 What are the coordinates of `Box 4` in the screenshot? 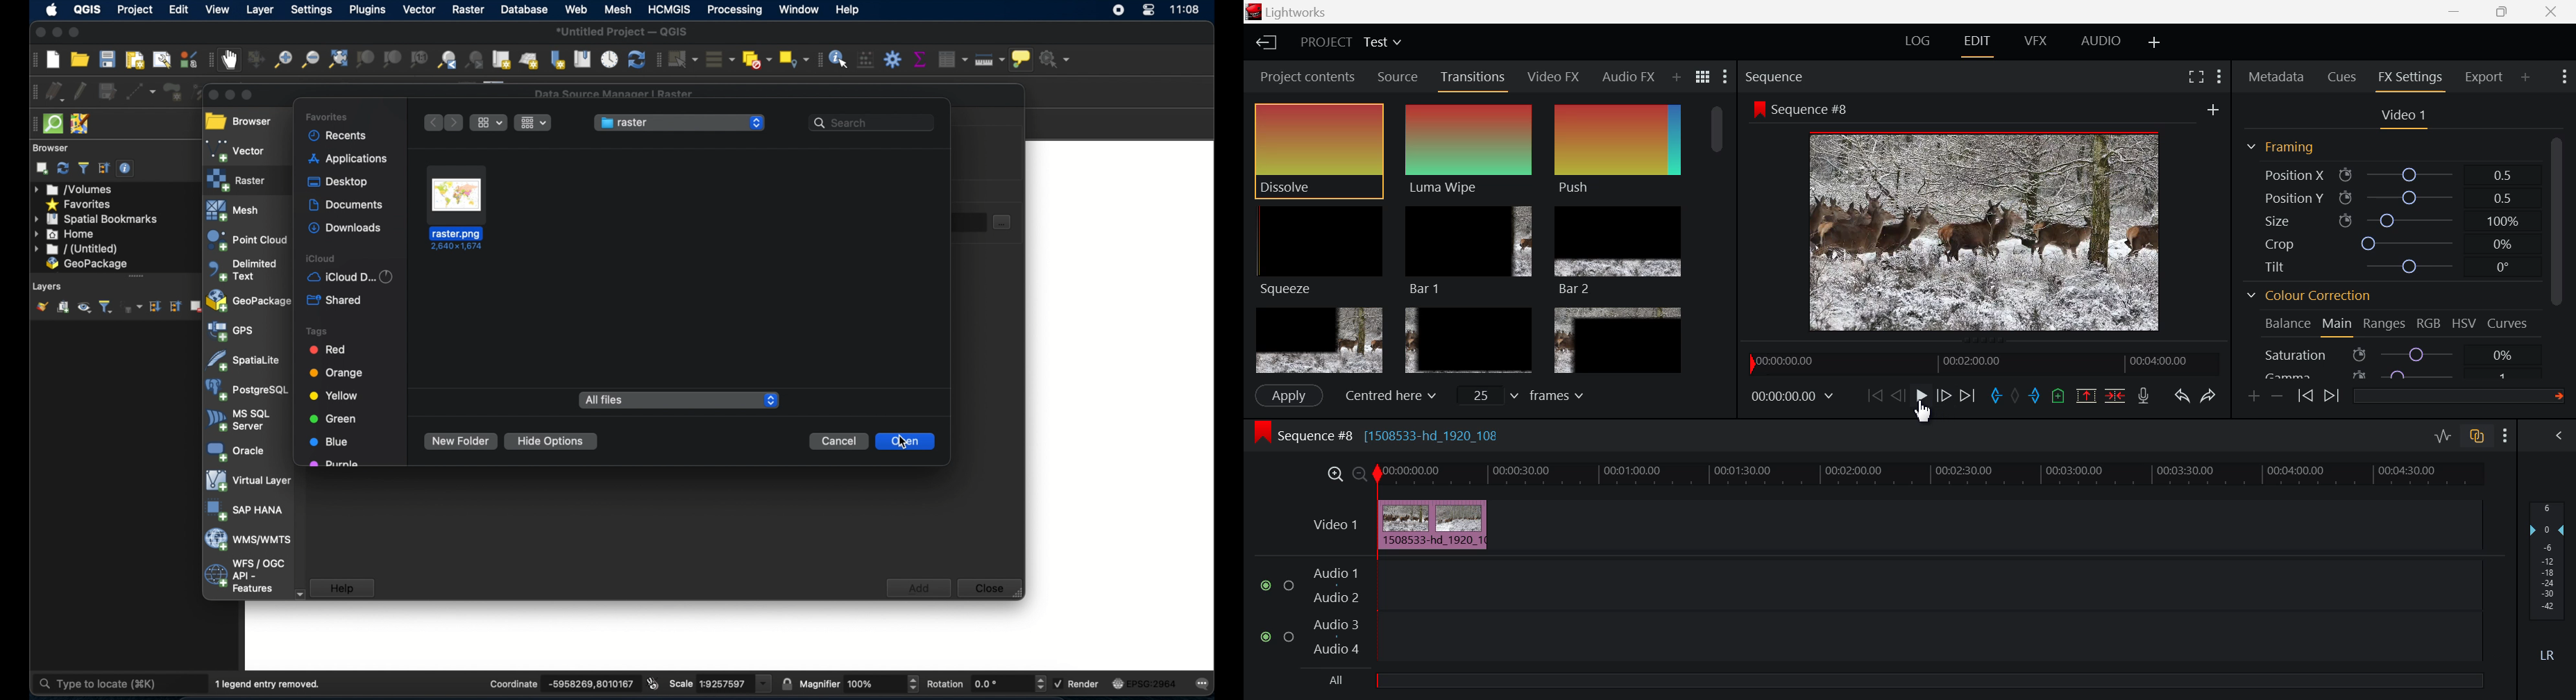 It's located at (1318, 341).